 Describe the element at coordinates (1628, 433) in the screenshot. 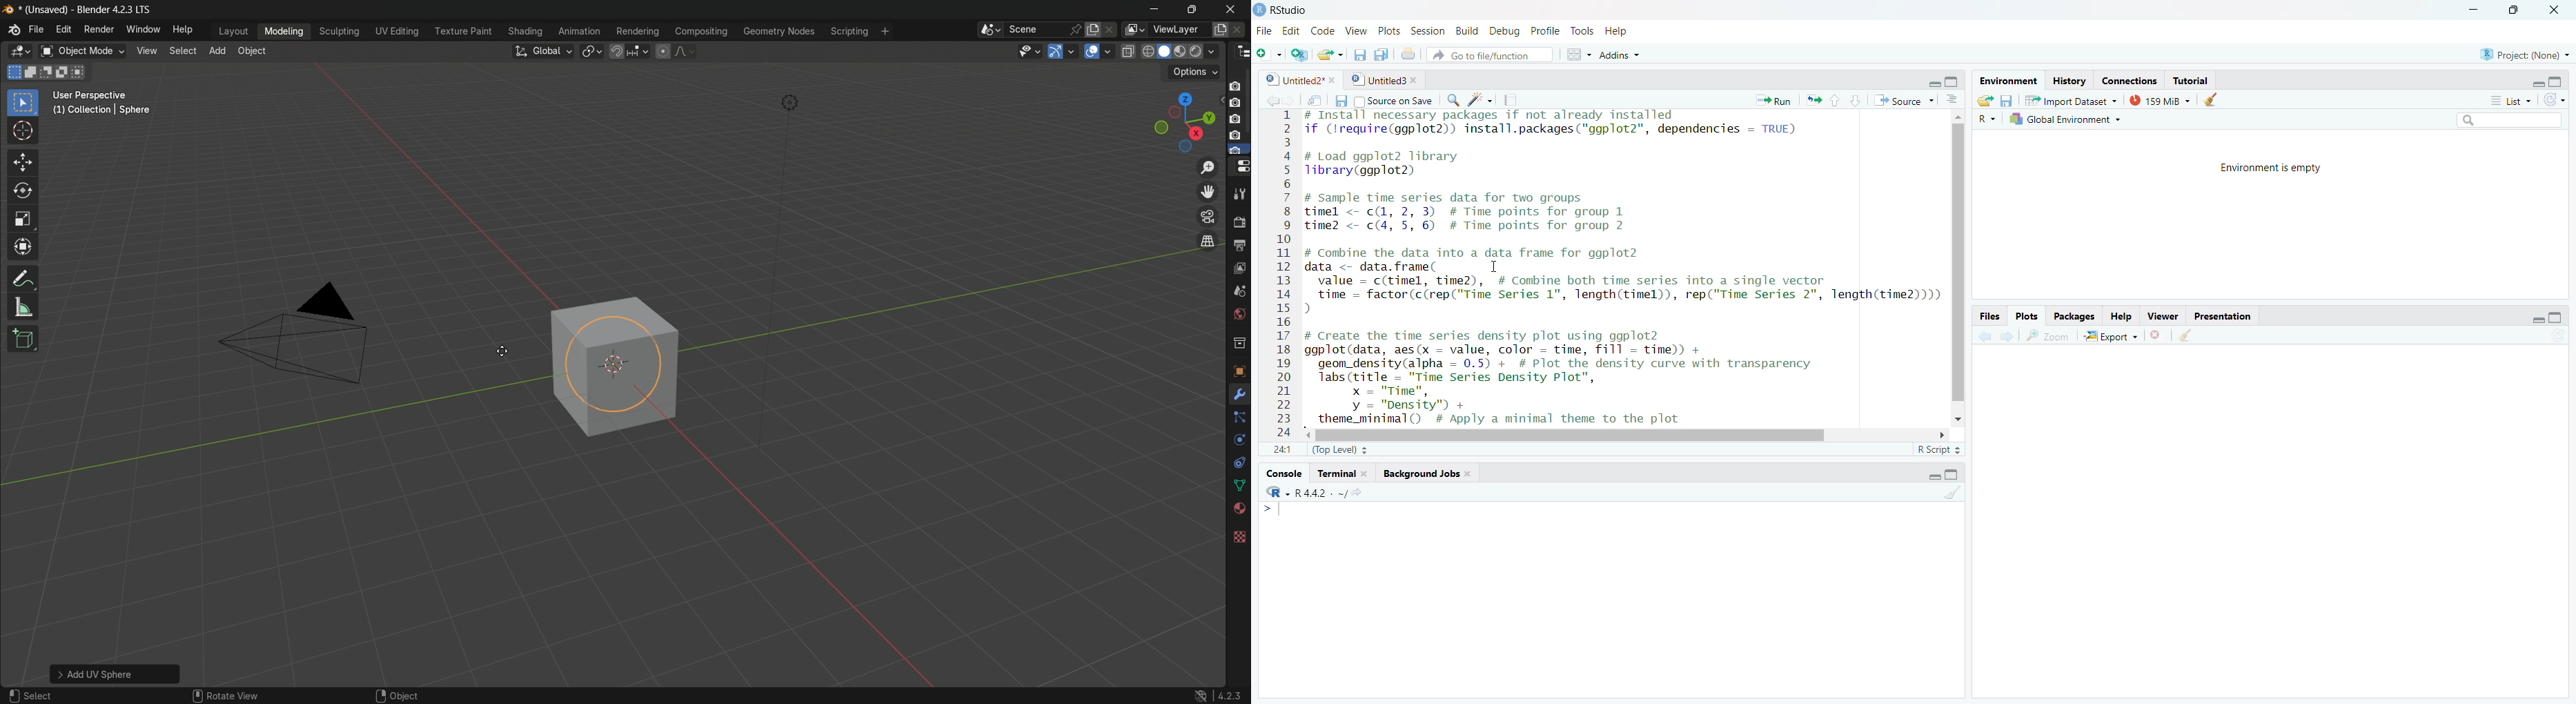

I see `Scroll` at that location.